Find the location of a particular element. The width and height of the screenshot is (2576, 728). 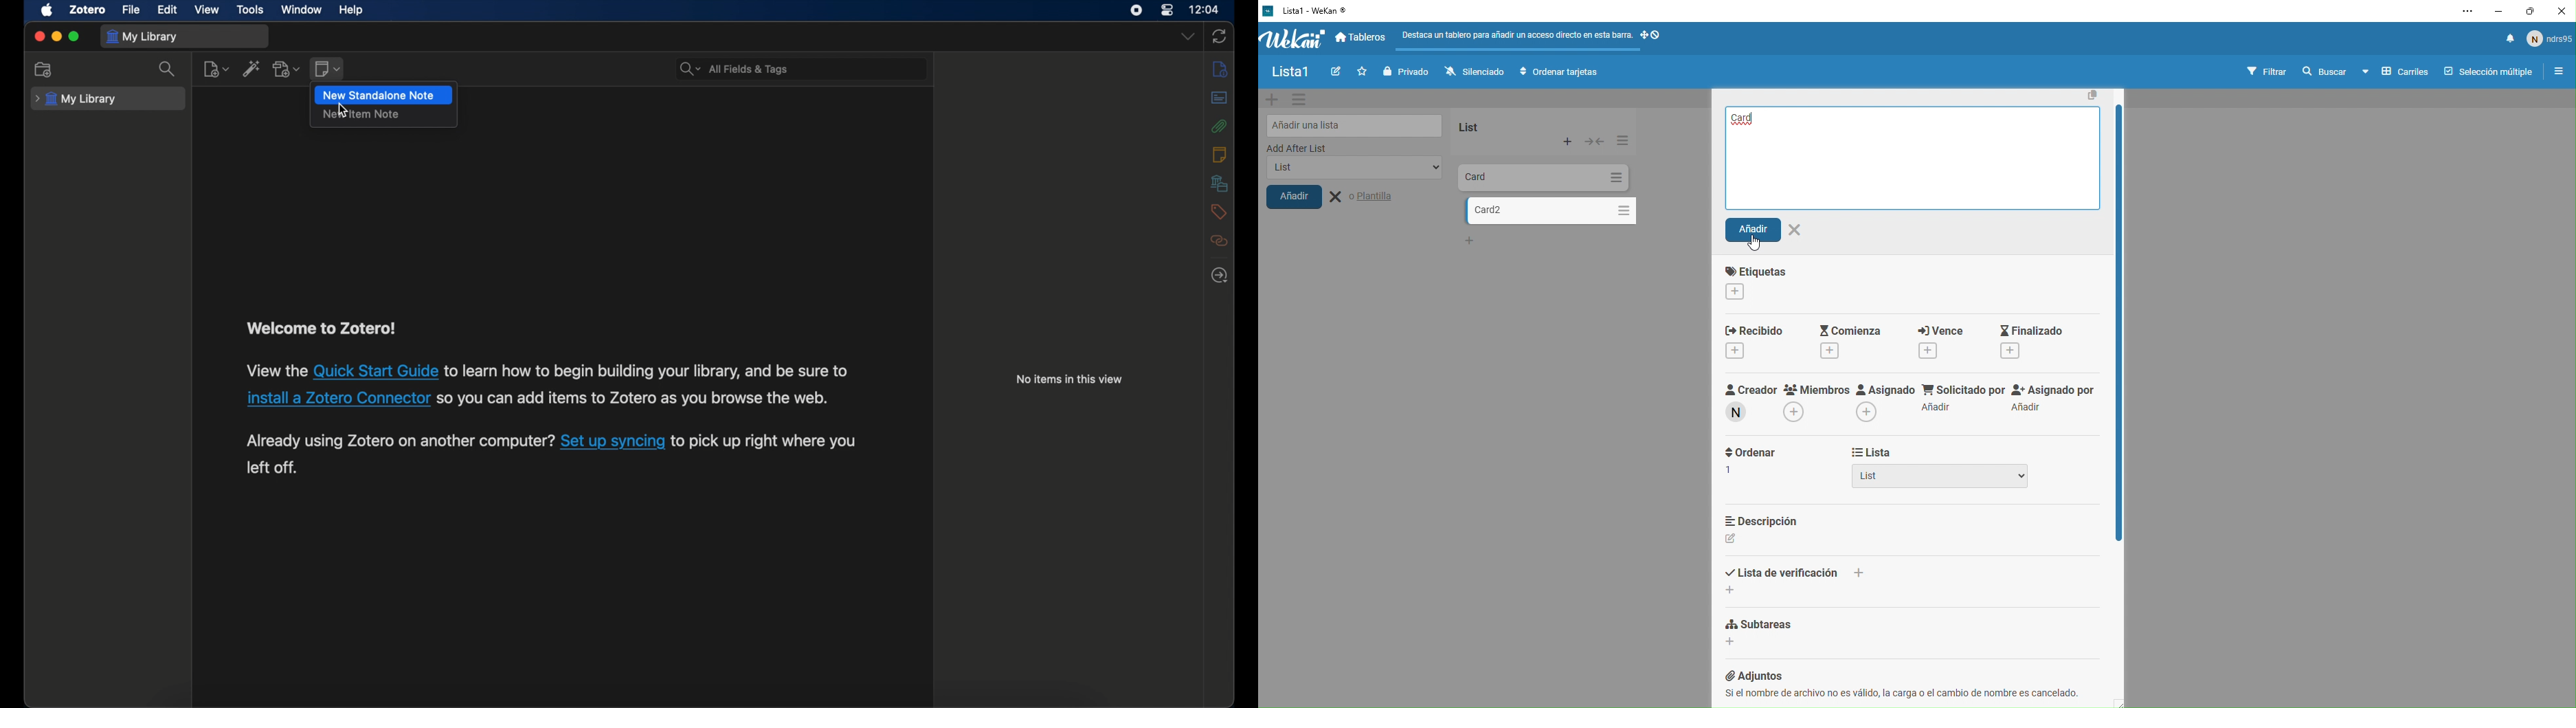

tags is located at coordinates (1219, 212).